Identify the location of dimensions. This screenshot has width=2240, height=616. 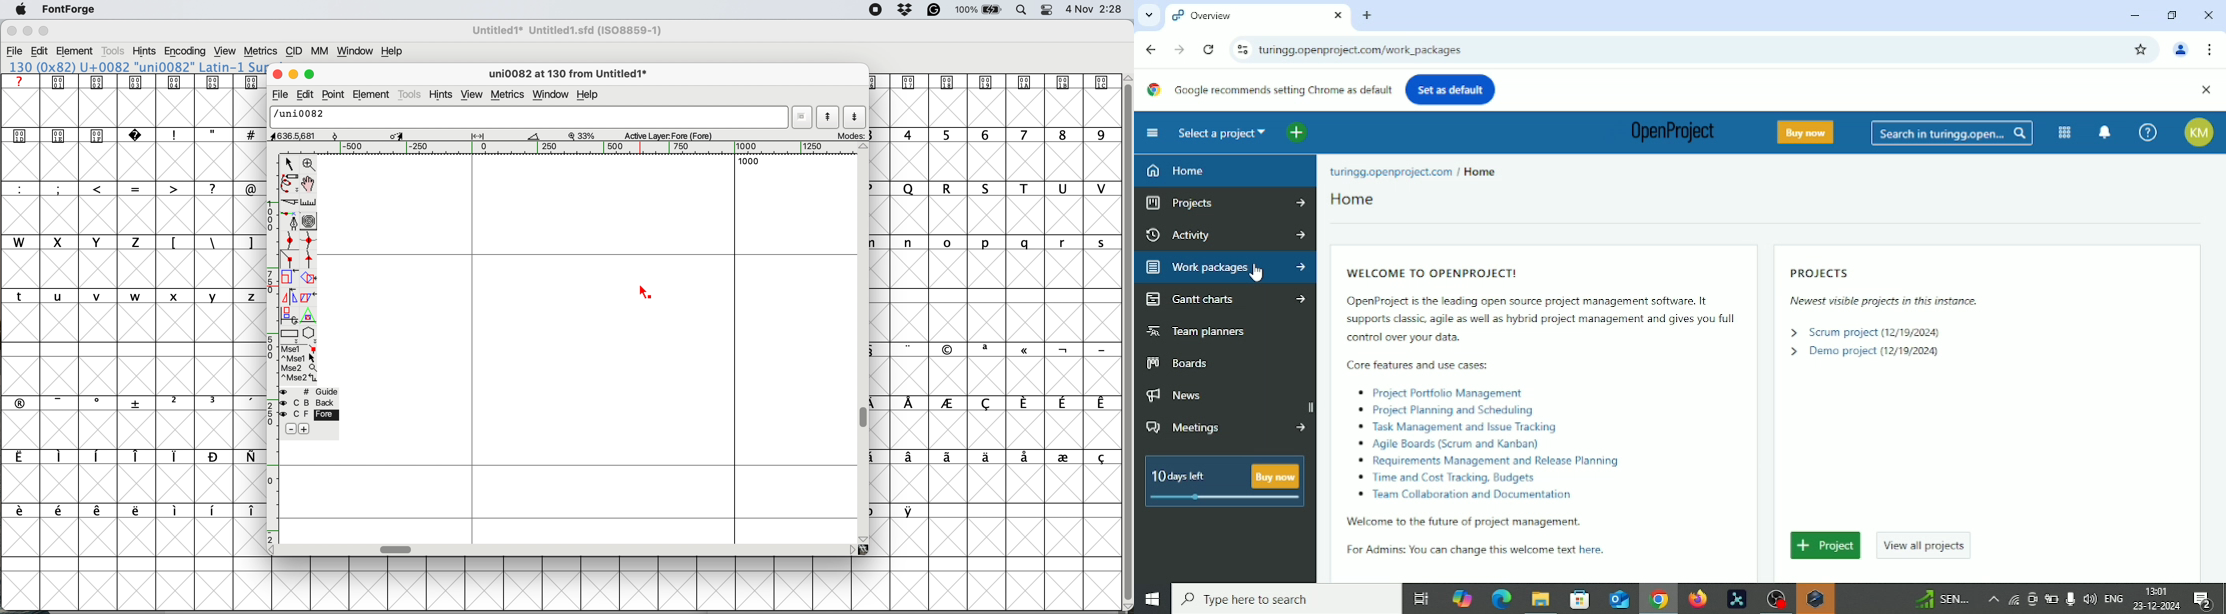
(409, 135).